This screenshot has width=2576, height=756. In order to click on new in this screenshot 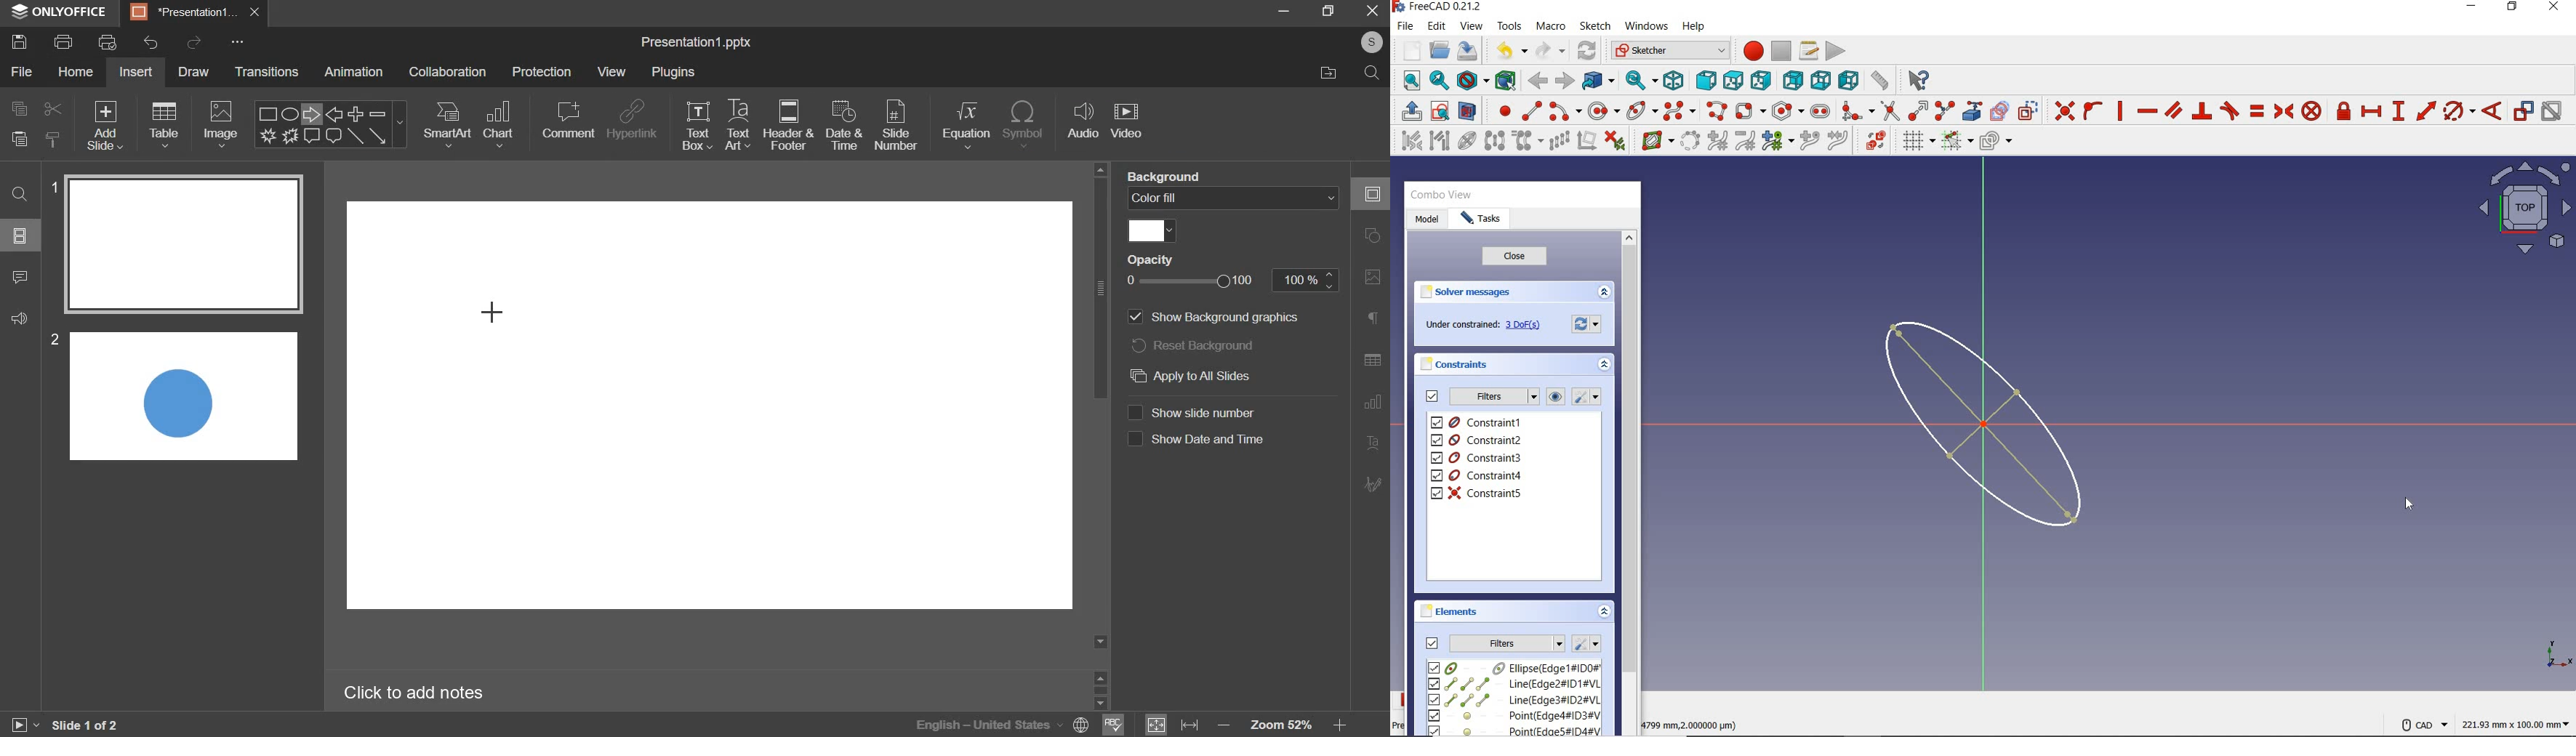, I will do `click(1408, 50)`.